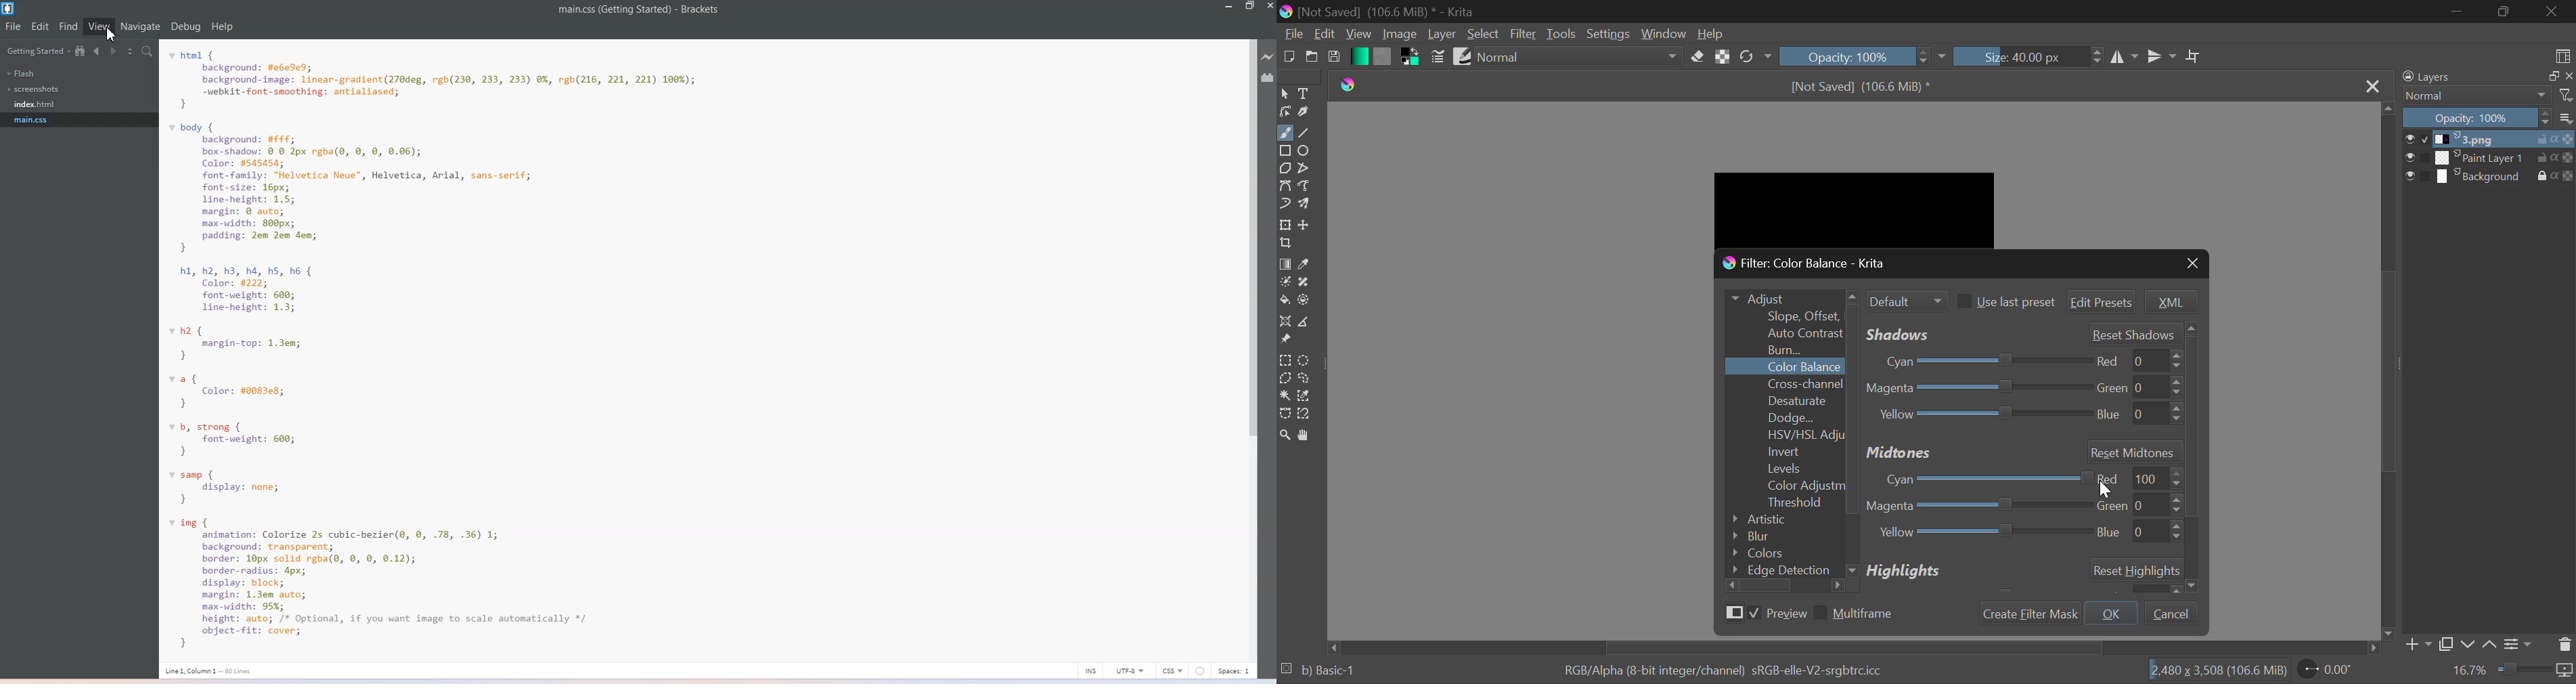  I want to click on Blending Mode, so click(1580, 56).